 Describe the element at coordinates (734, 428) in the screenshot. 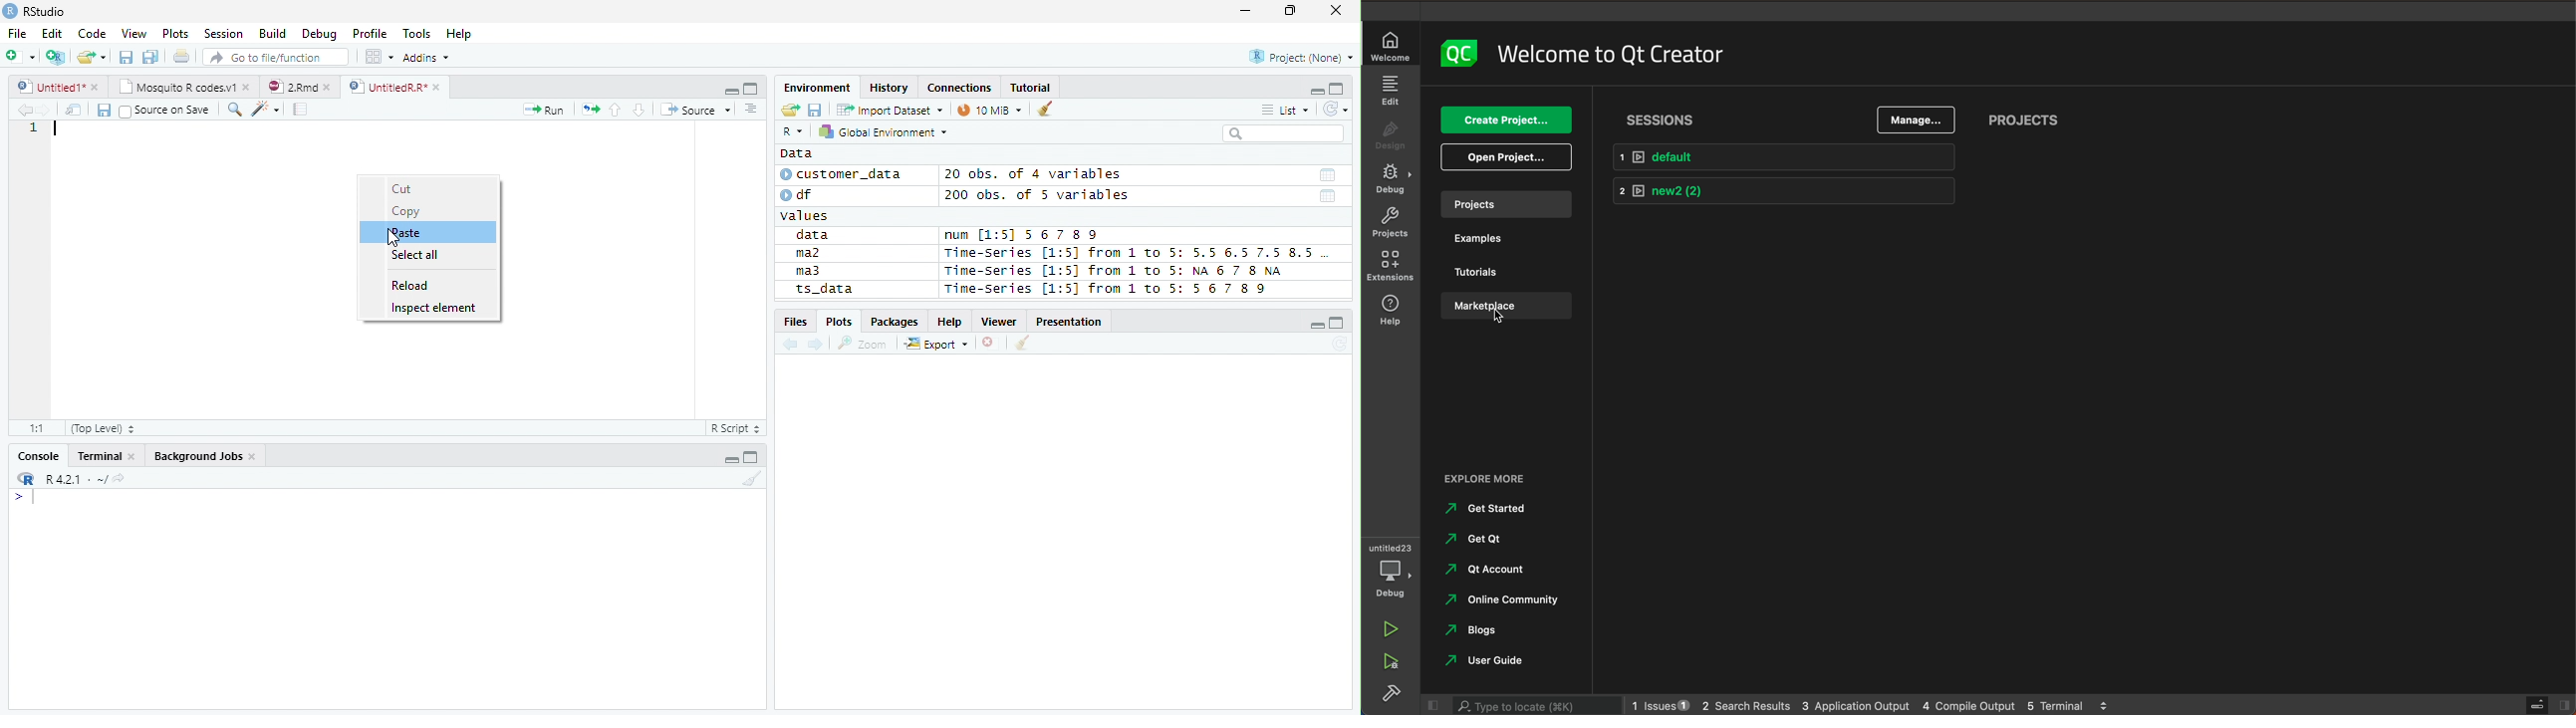

I see `R script` at that location.